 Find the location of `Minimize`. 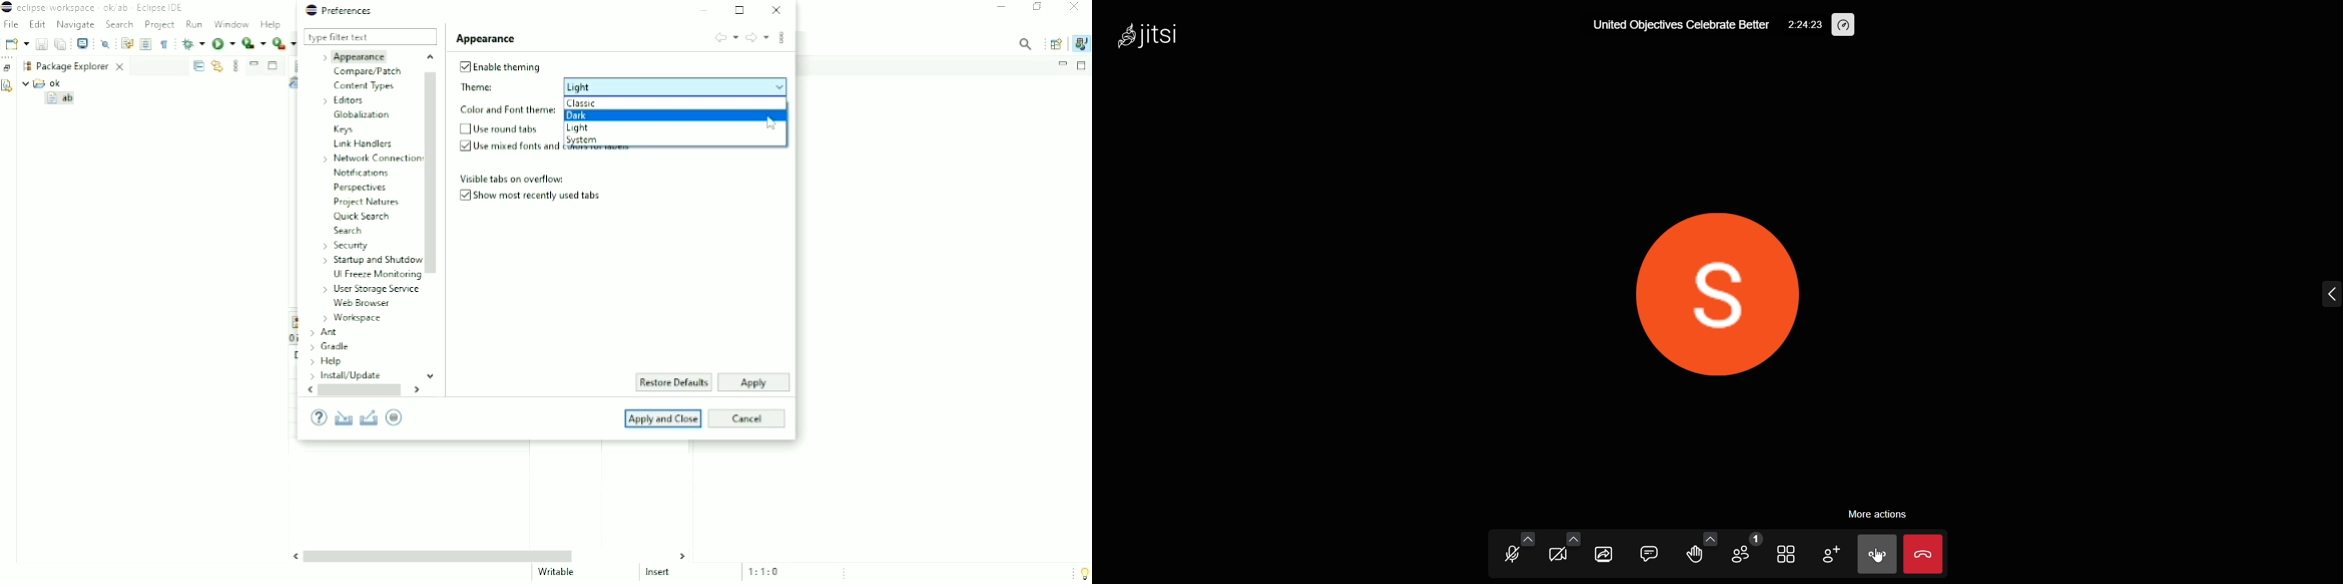

Minimize is located at coordinates (1062, 64).